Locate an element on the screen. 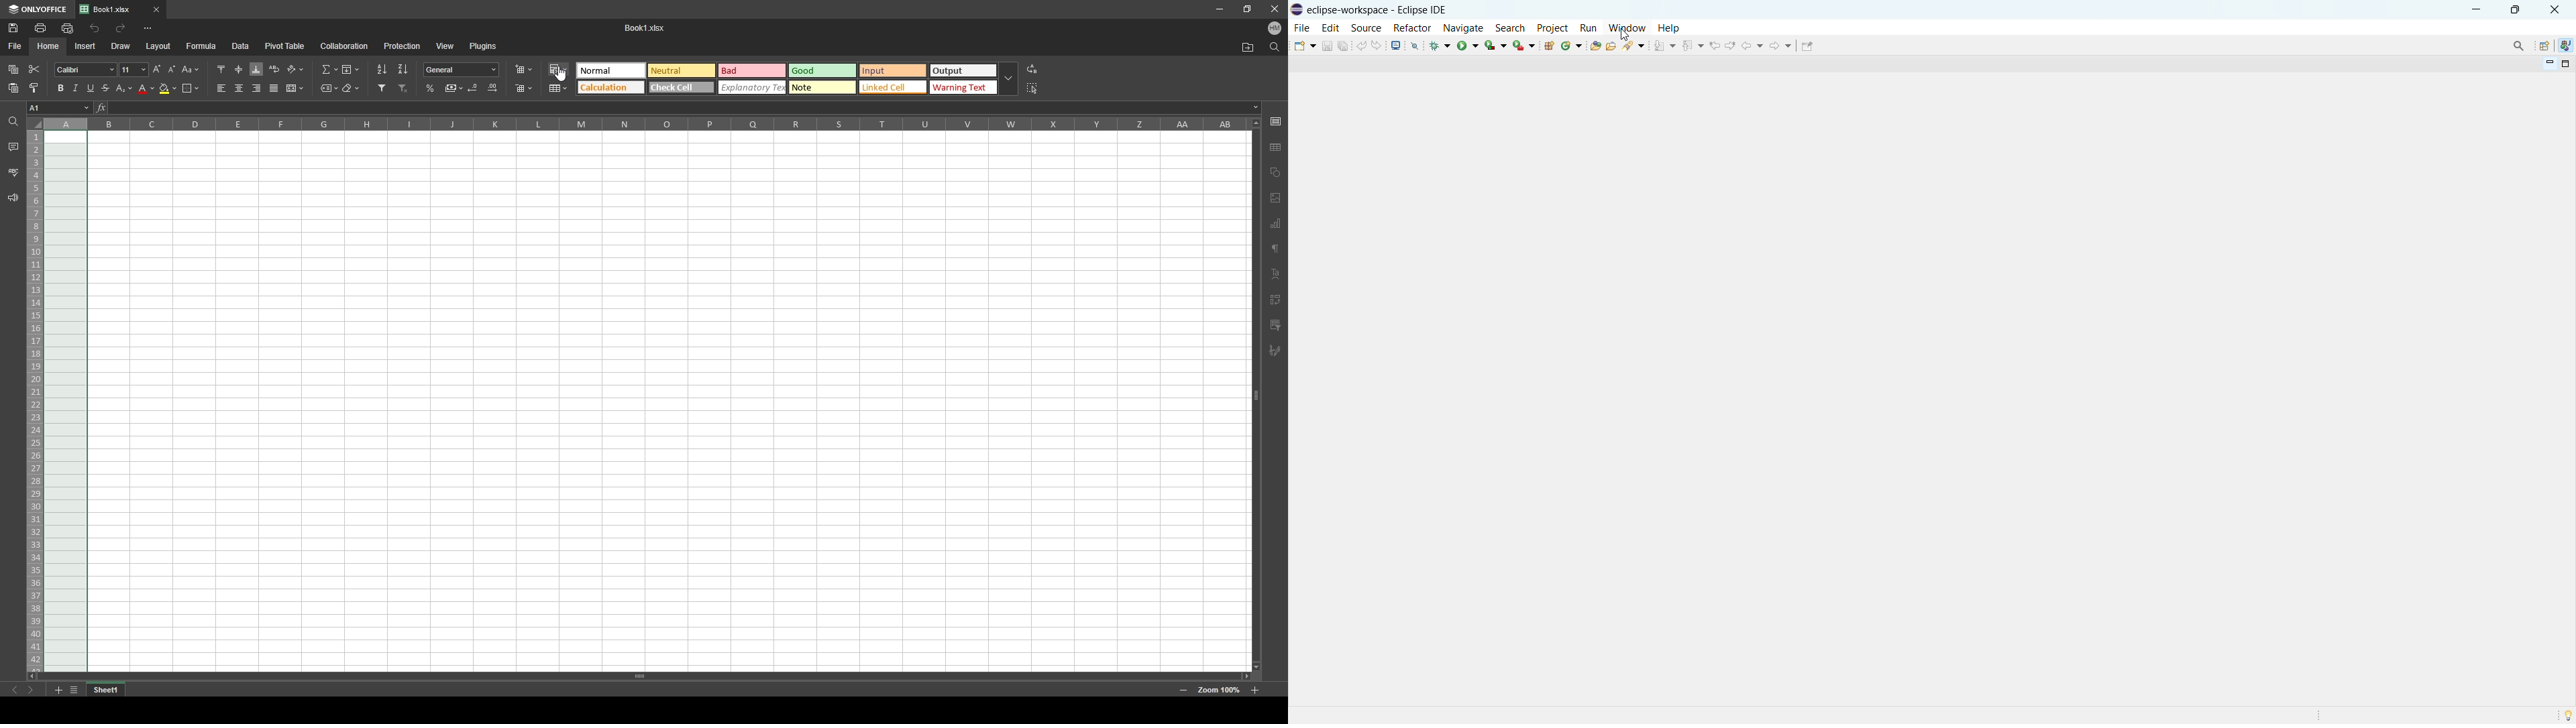  find is located at coordinates (1275, 48).